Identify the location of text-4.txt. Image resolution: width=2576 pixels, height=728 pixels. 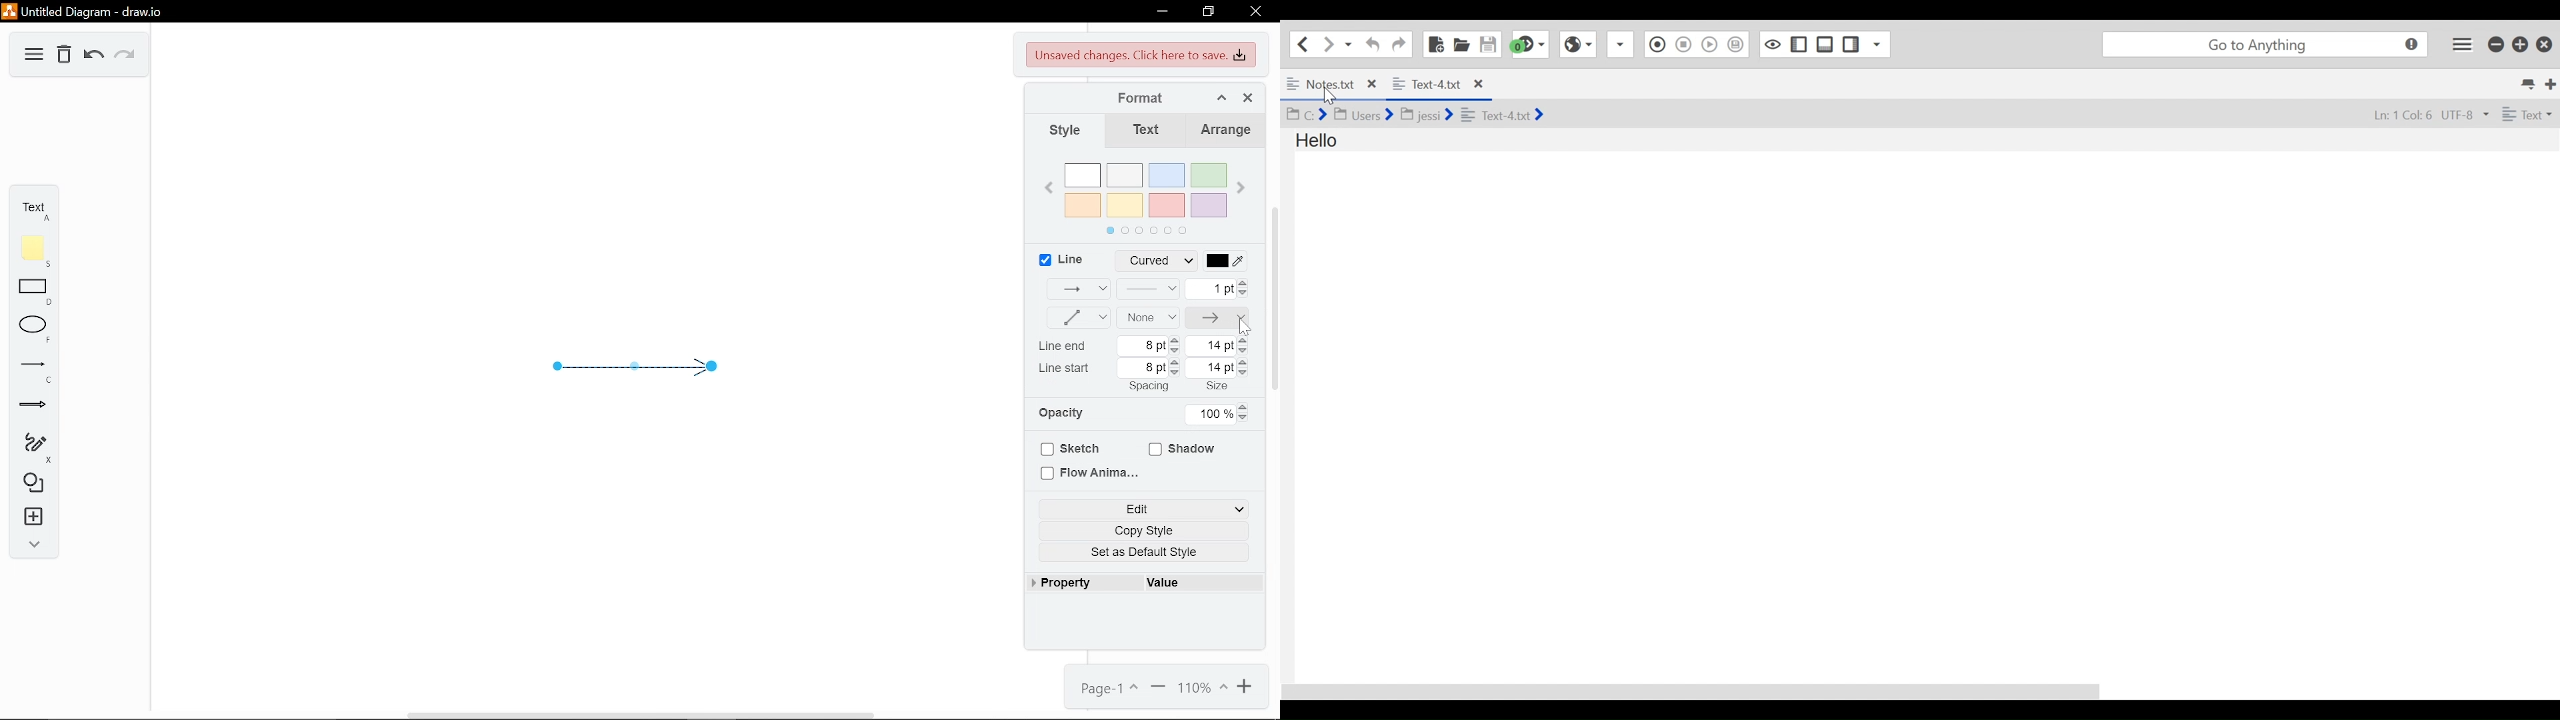
(1427, 82).